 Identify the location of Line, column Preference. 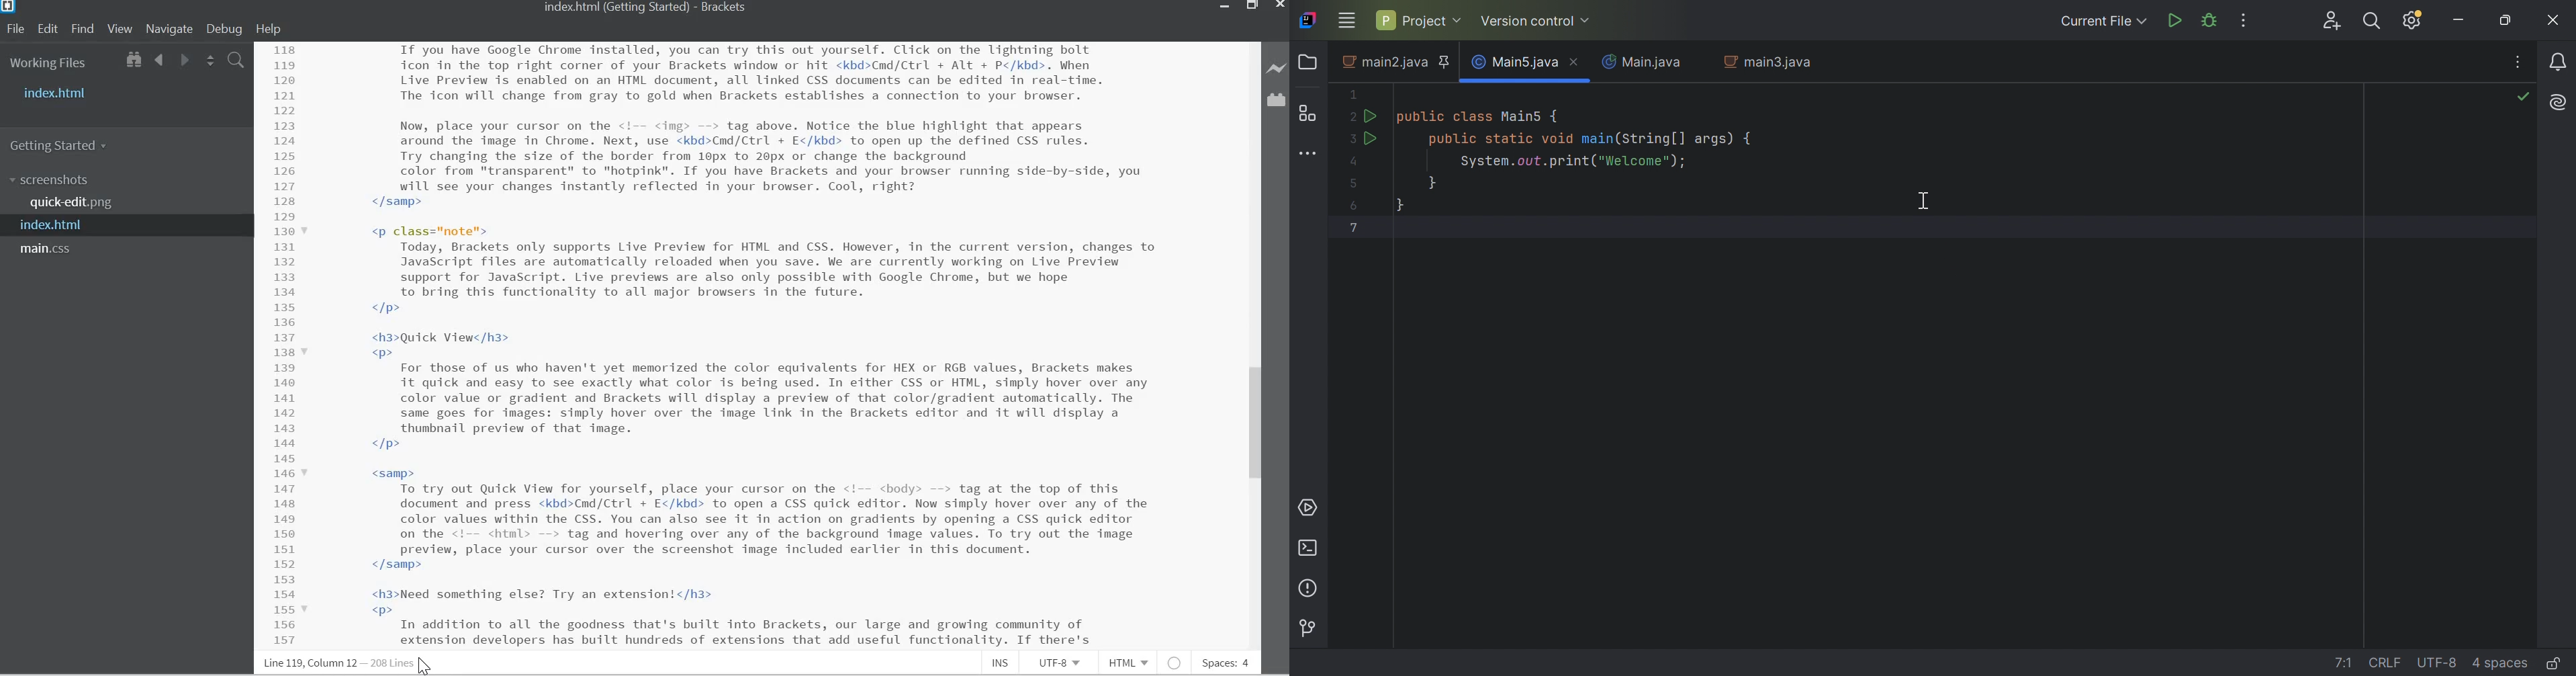
(308, 663).